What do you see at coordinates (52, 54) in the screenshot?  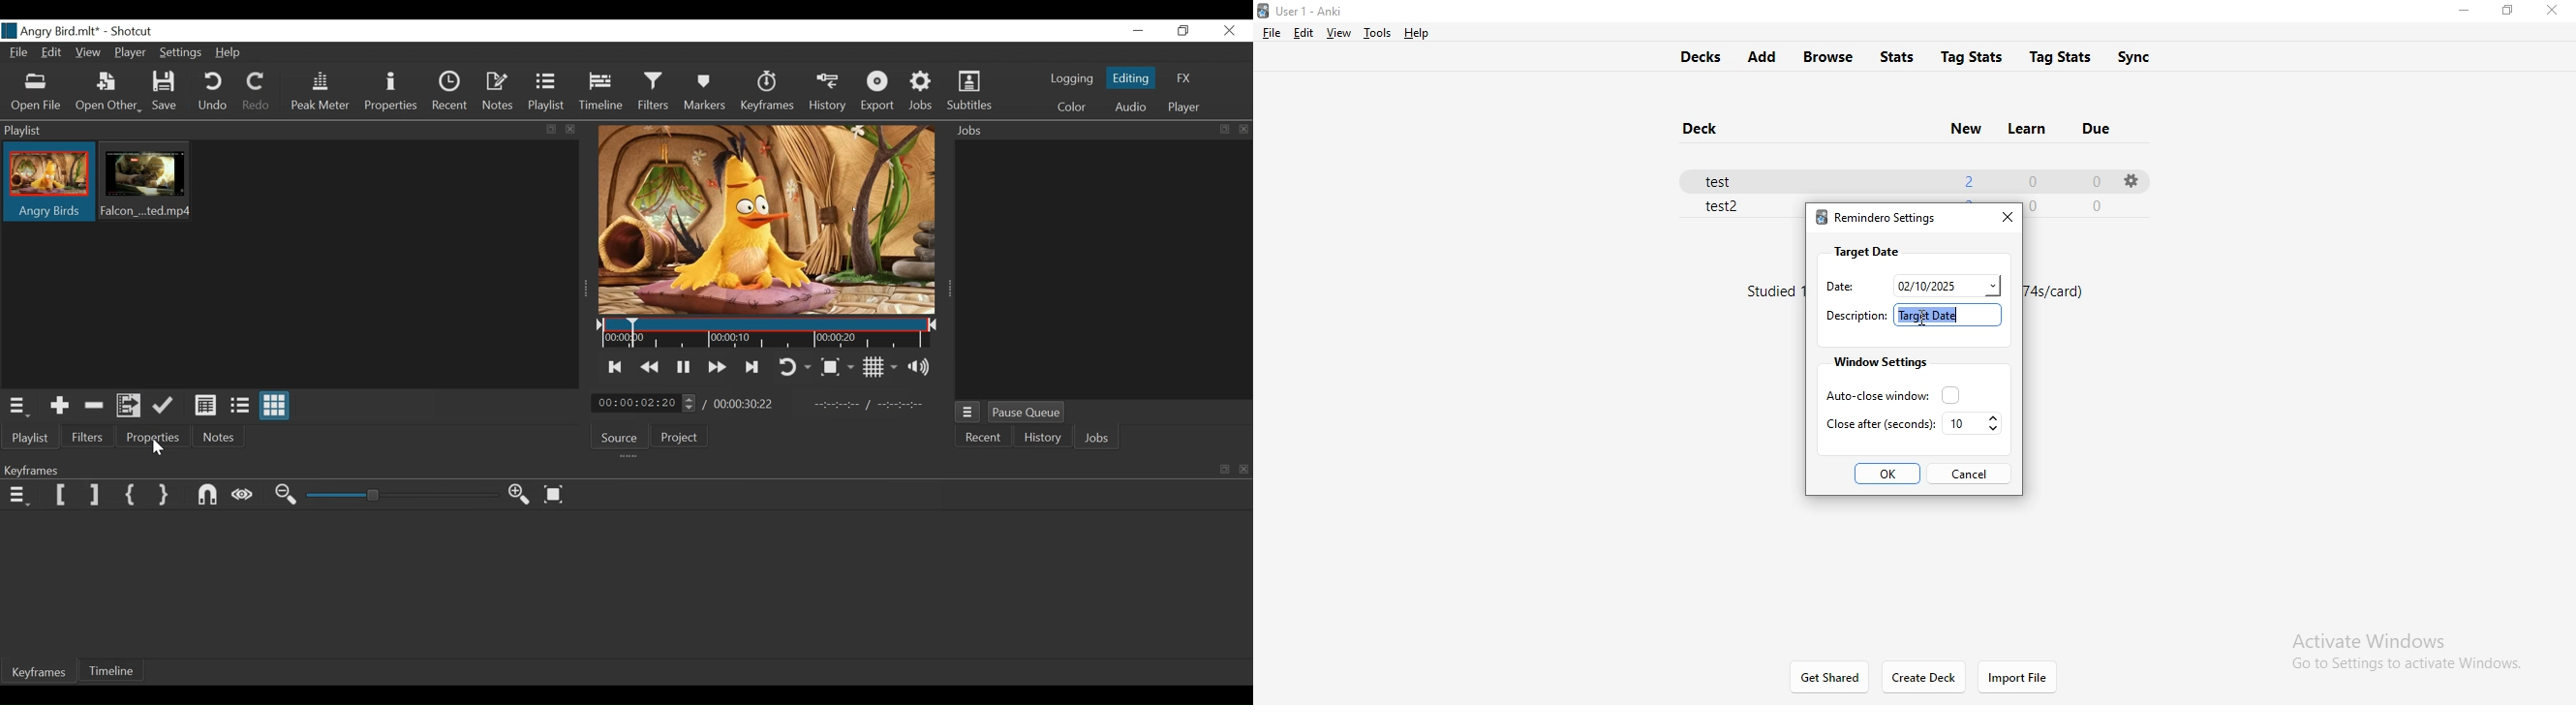 I see `Edit` at bounding box center [52, 54].